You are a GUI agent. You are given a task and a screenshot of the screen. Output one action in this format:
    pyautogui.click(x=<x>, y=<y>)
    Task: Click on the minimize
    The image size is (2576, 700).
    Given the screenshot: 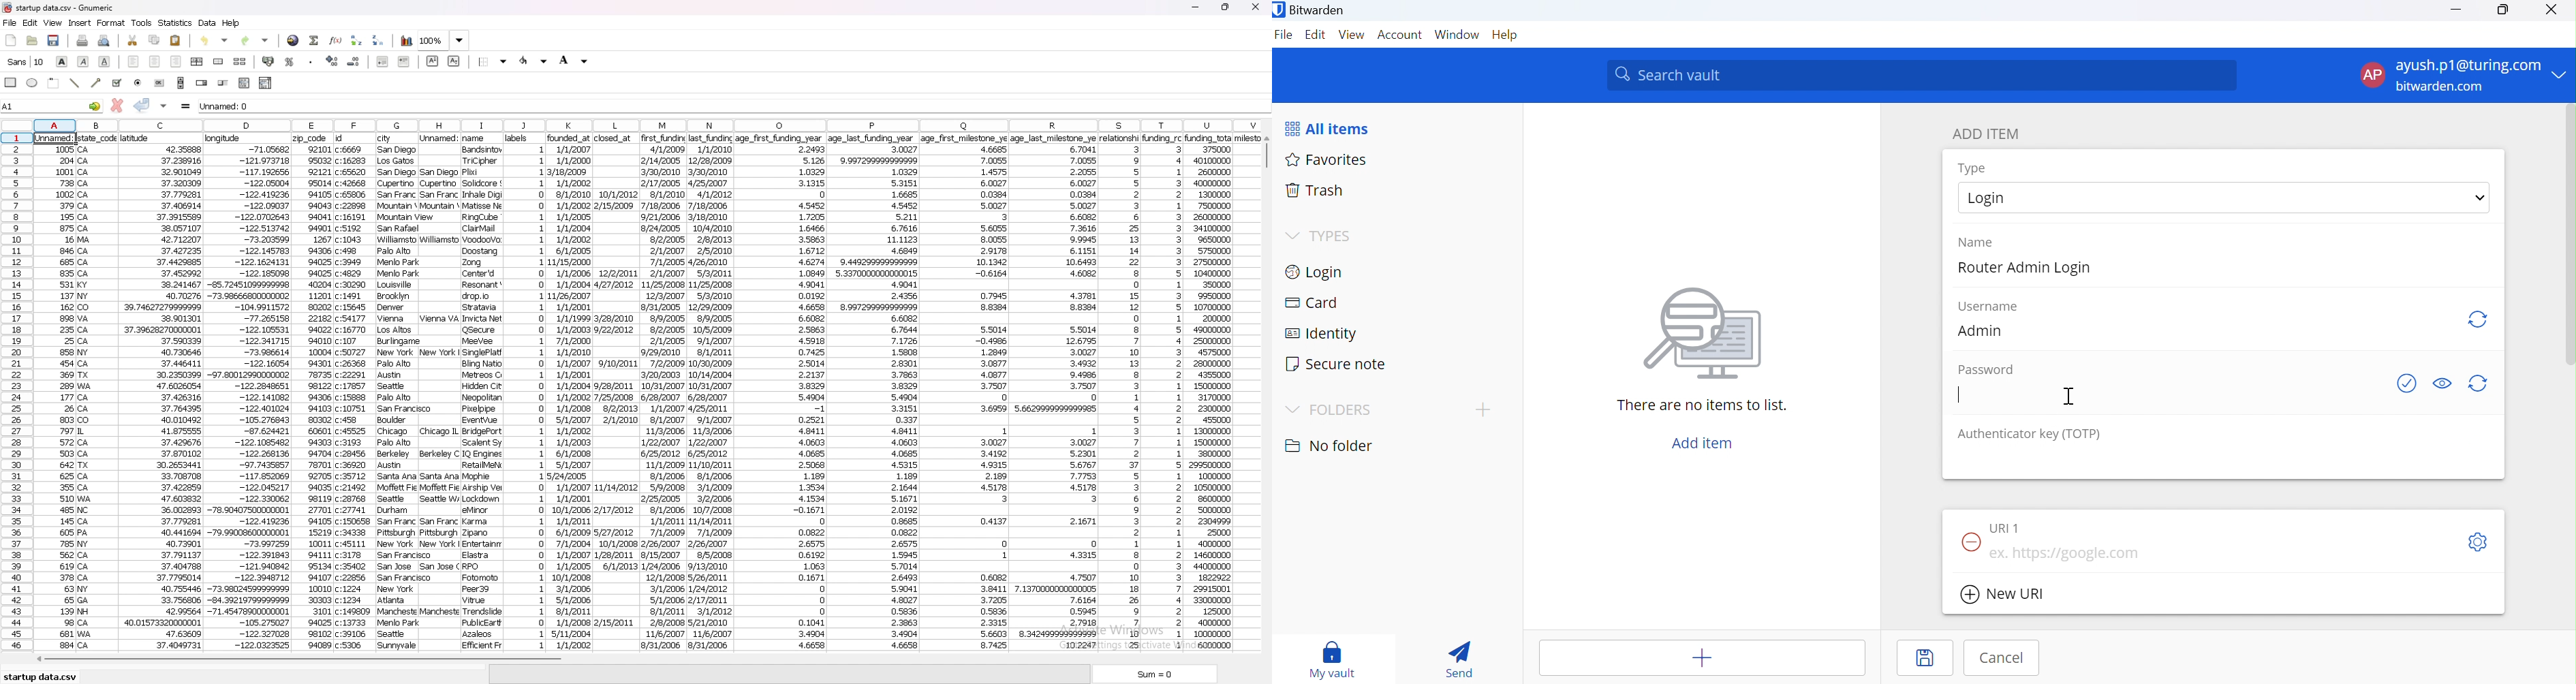 What is the action you would take?
    pyautogui.click(x=1196, y=7)
    